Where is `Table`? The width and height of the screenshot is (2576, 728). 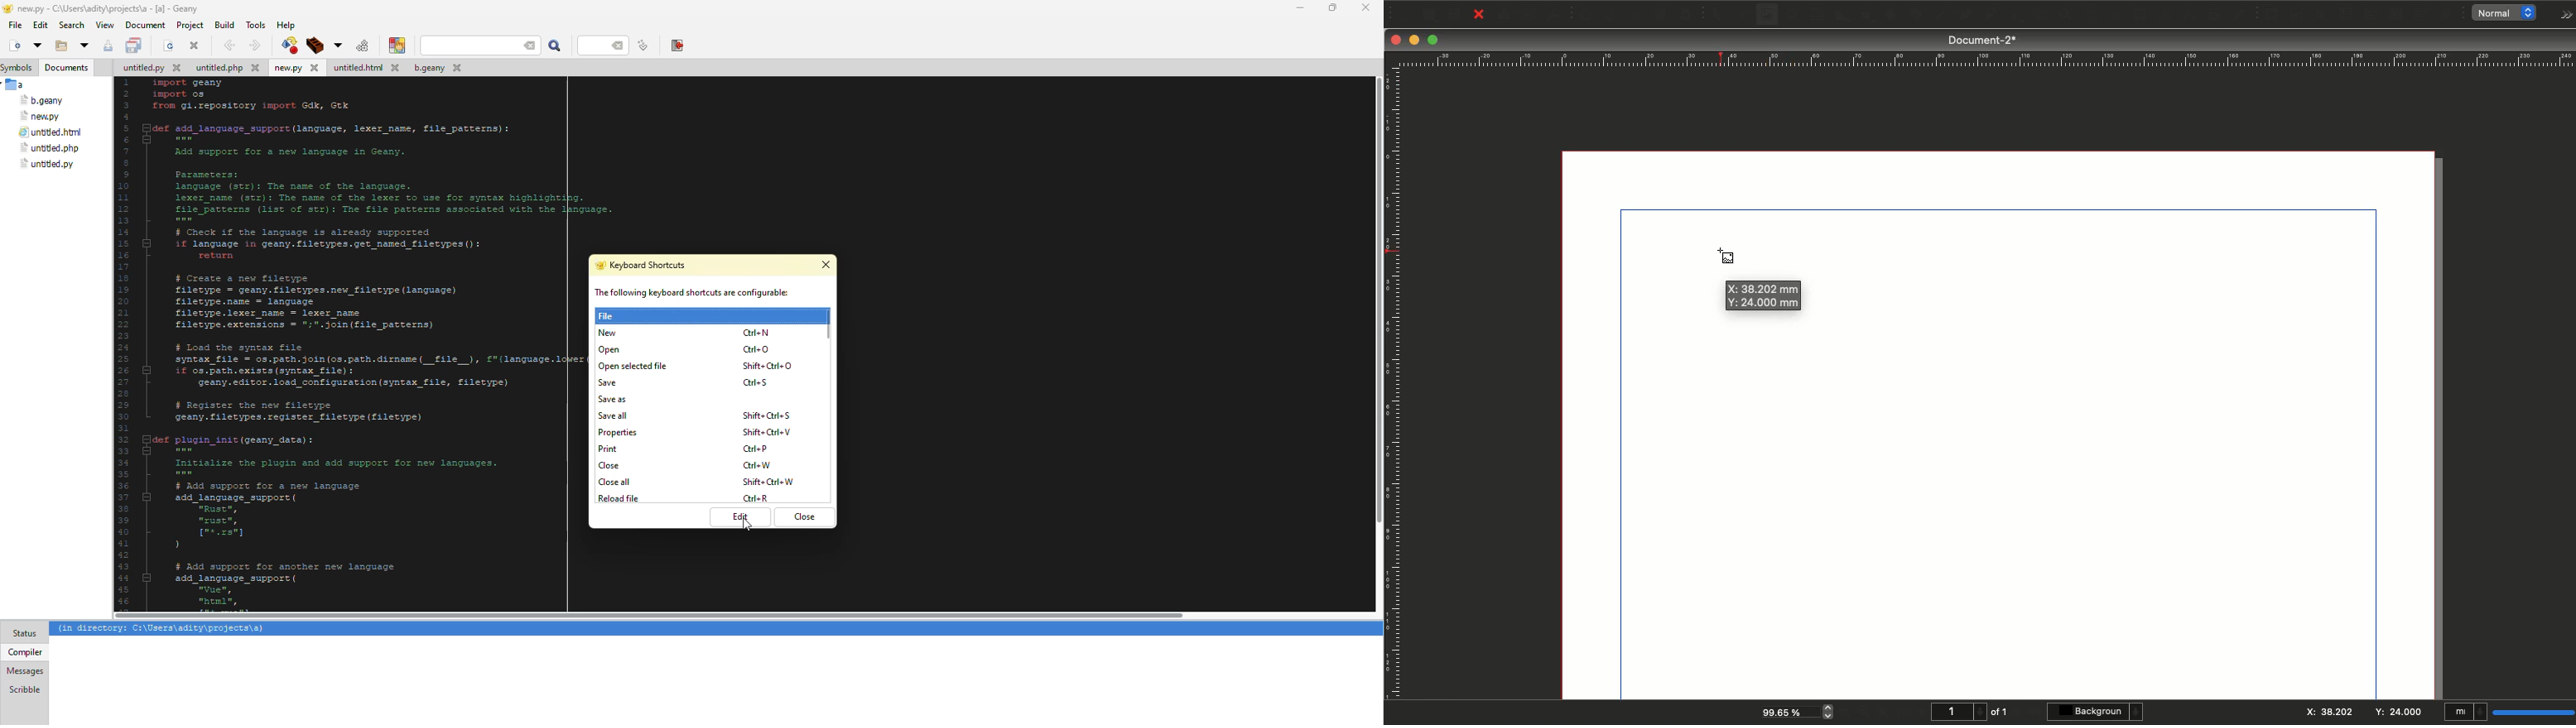 Table is located at coordinates (1816, 16).